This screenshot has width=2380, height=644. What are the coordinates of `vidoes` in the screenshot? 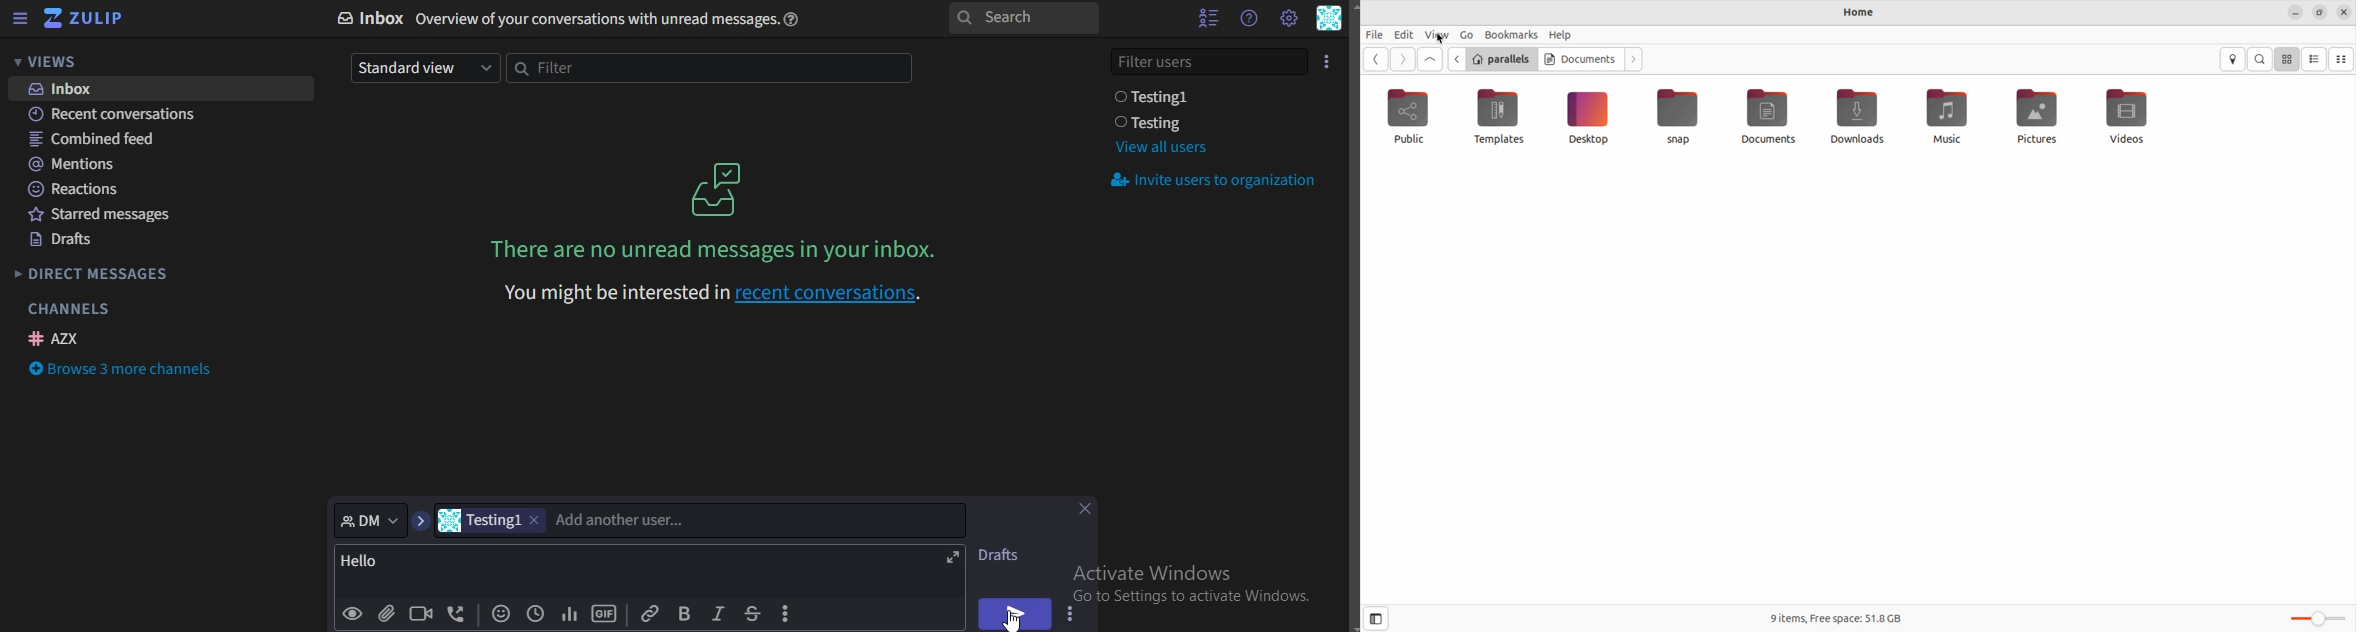 It's located at (2120, 114).